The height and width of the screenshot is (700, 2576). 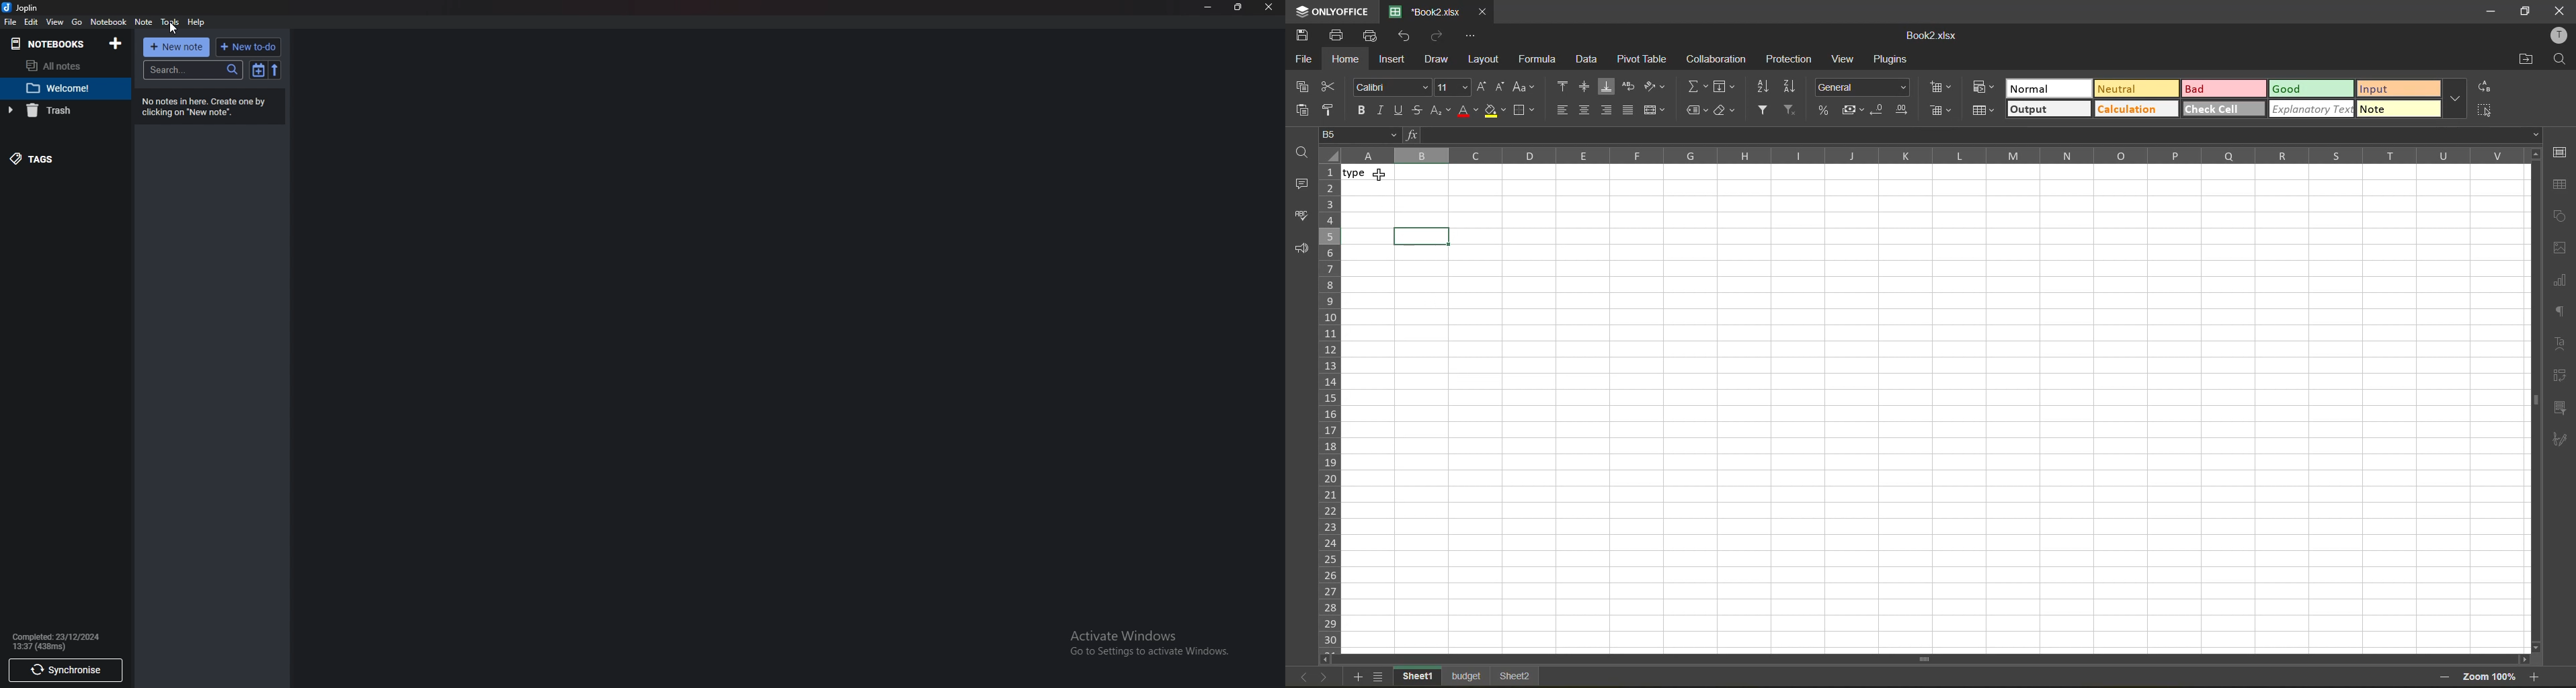 What do you see at coordinates (1209, 7) in the screenshot?
I see `minimize` at bounding box center [1209, 7].